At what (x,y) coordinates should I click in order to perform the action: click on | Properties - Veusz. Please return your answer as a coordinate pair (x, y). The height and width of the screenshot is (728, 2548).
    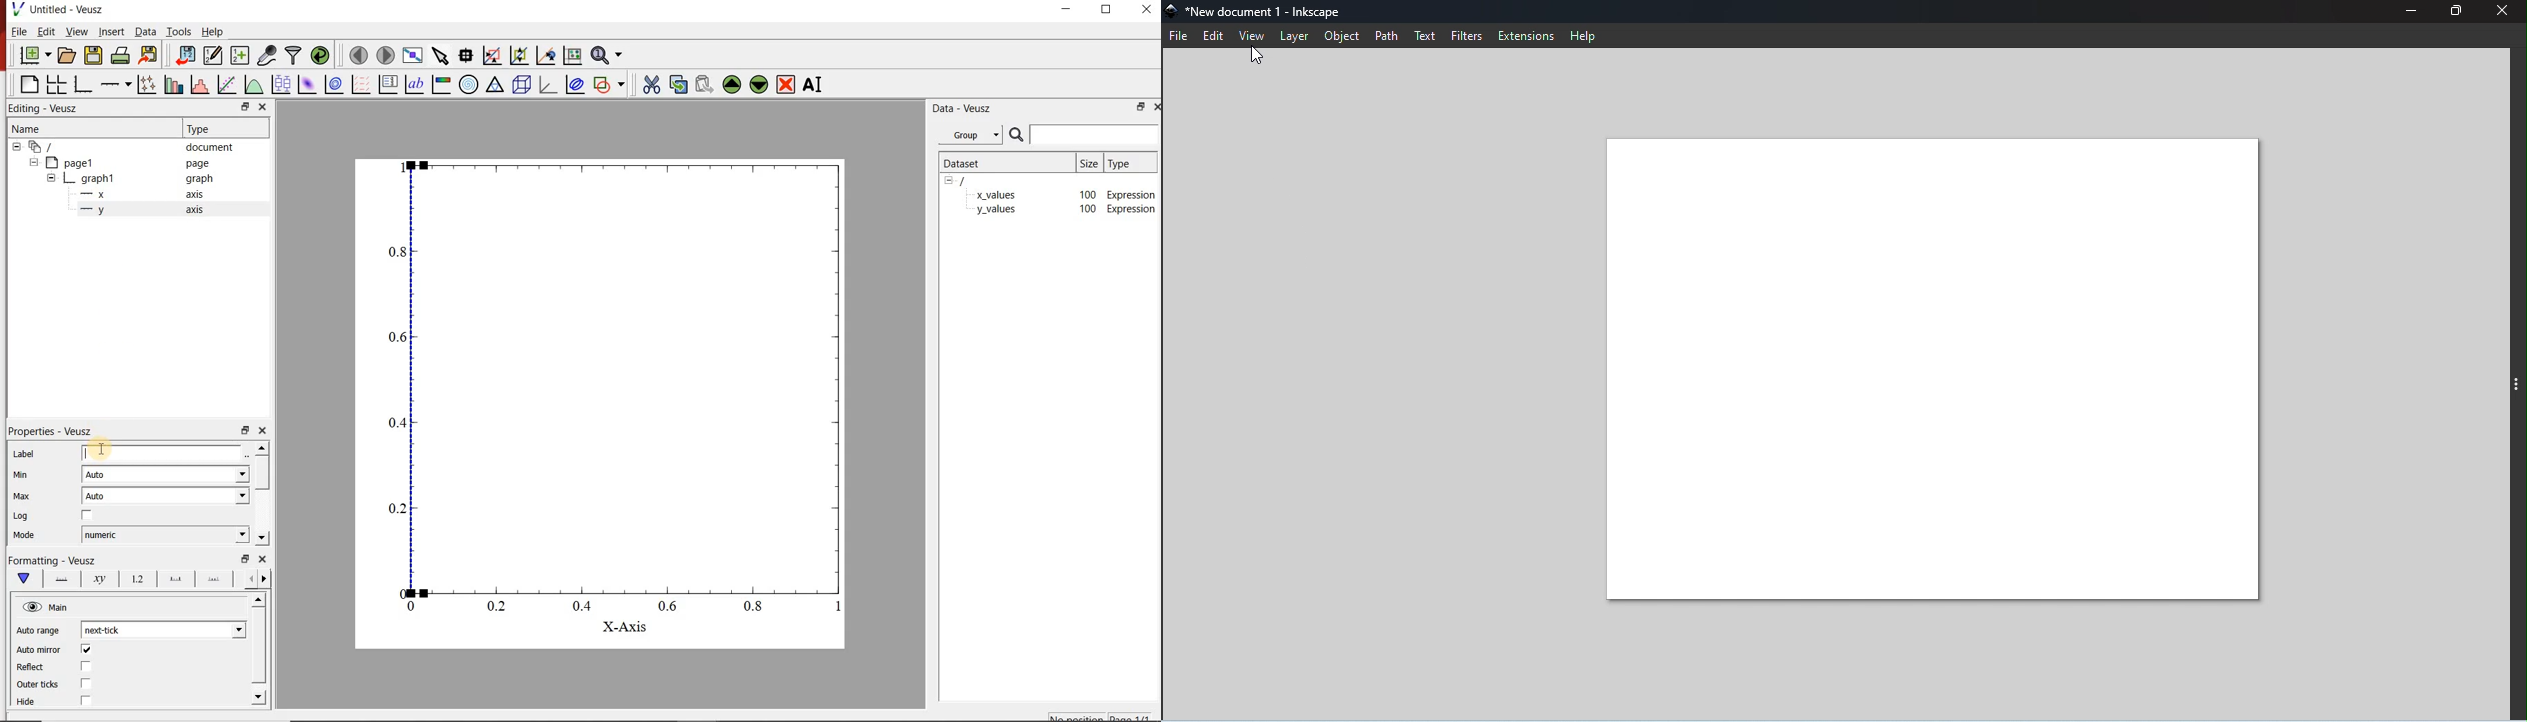
    Looking at the image, I should click on (53, 429).